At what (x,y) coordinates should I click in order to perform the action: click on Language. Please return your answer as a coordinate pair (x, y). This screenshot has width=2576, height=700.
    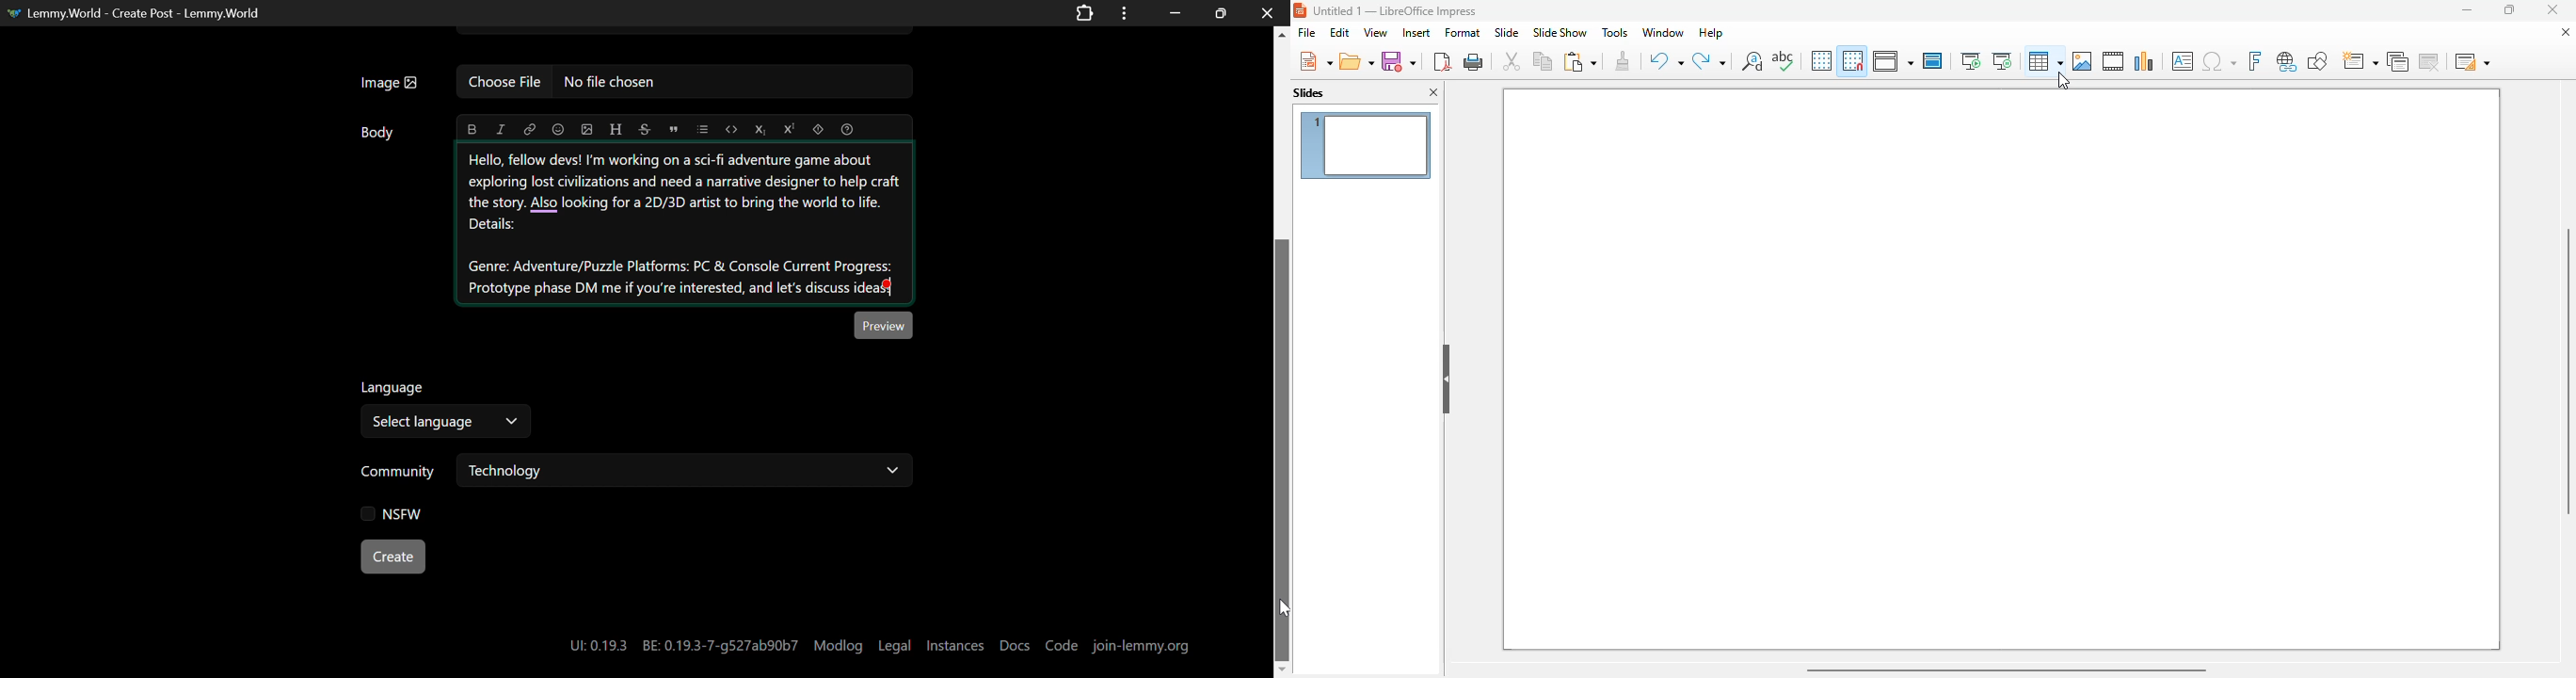
    Looking at the image, I should click on (394, 388).